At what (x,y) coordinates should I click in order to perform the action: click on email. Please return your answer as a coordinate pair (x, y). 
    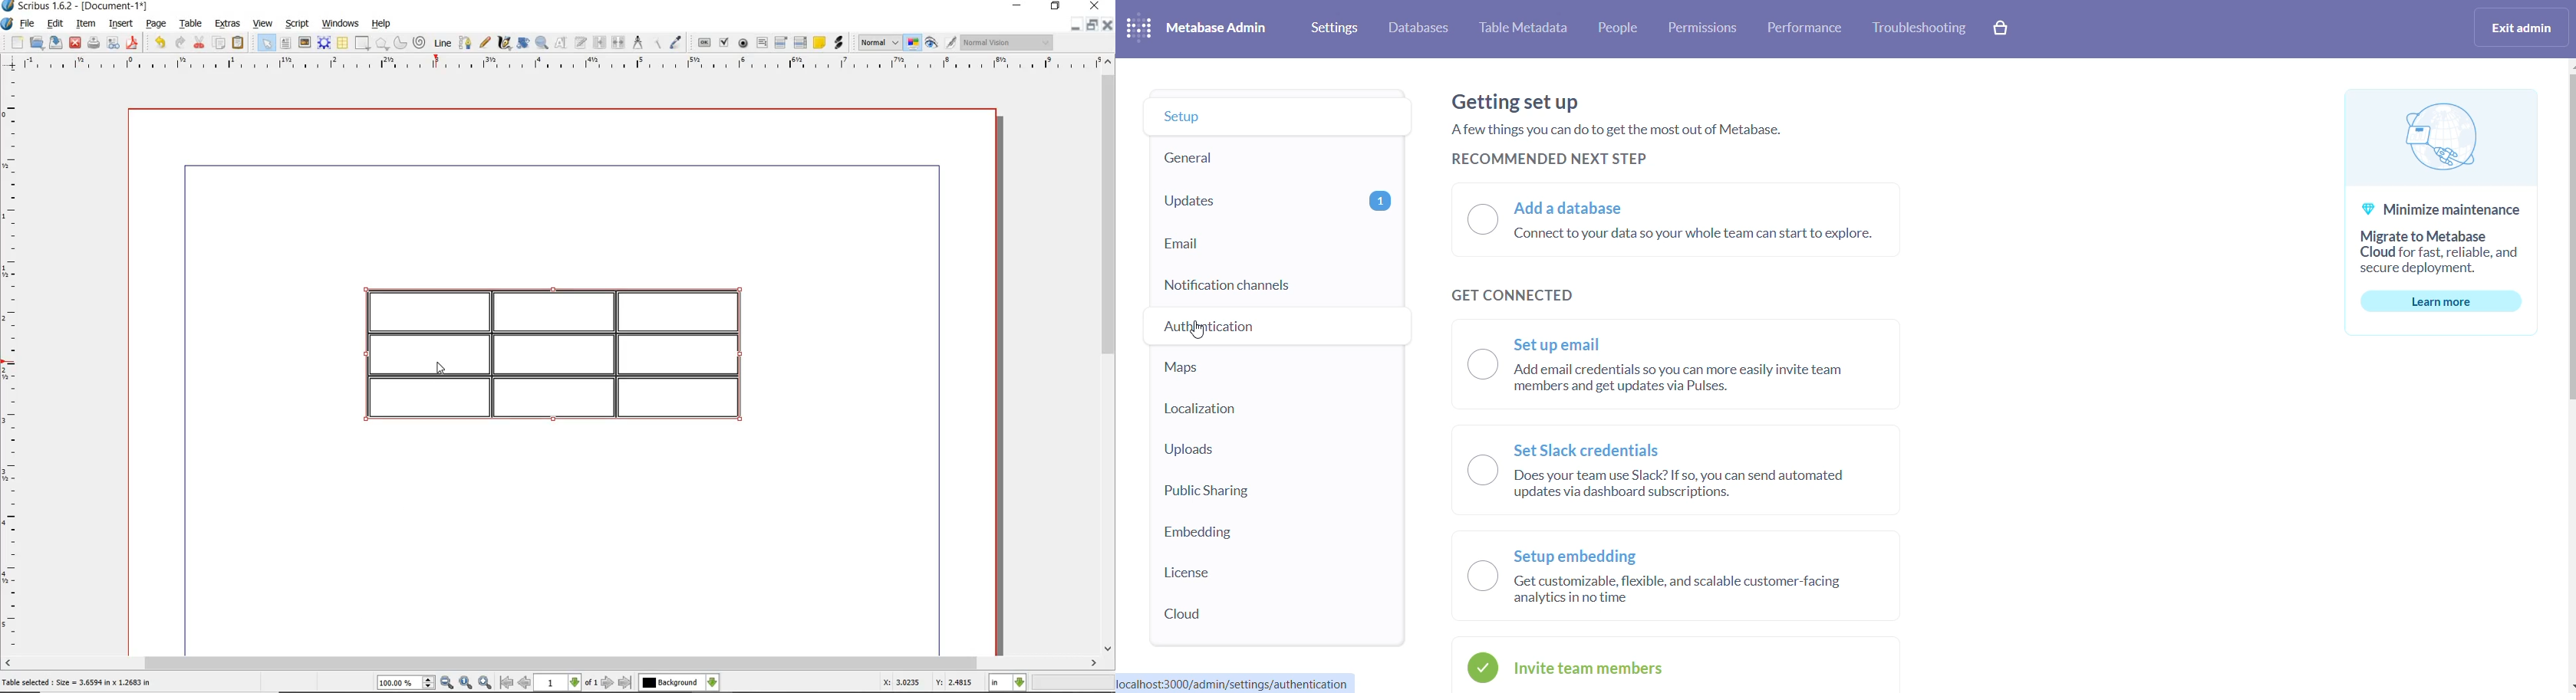
    Looking at the image, I should click on (1274, 245).